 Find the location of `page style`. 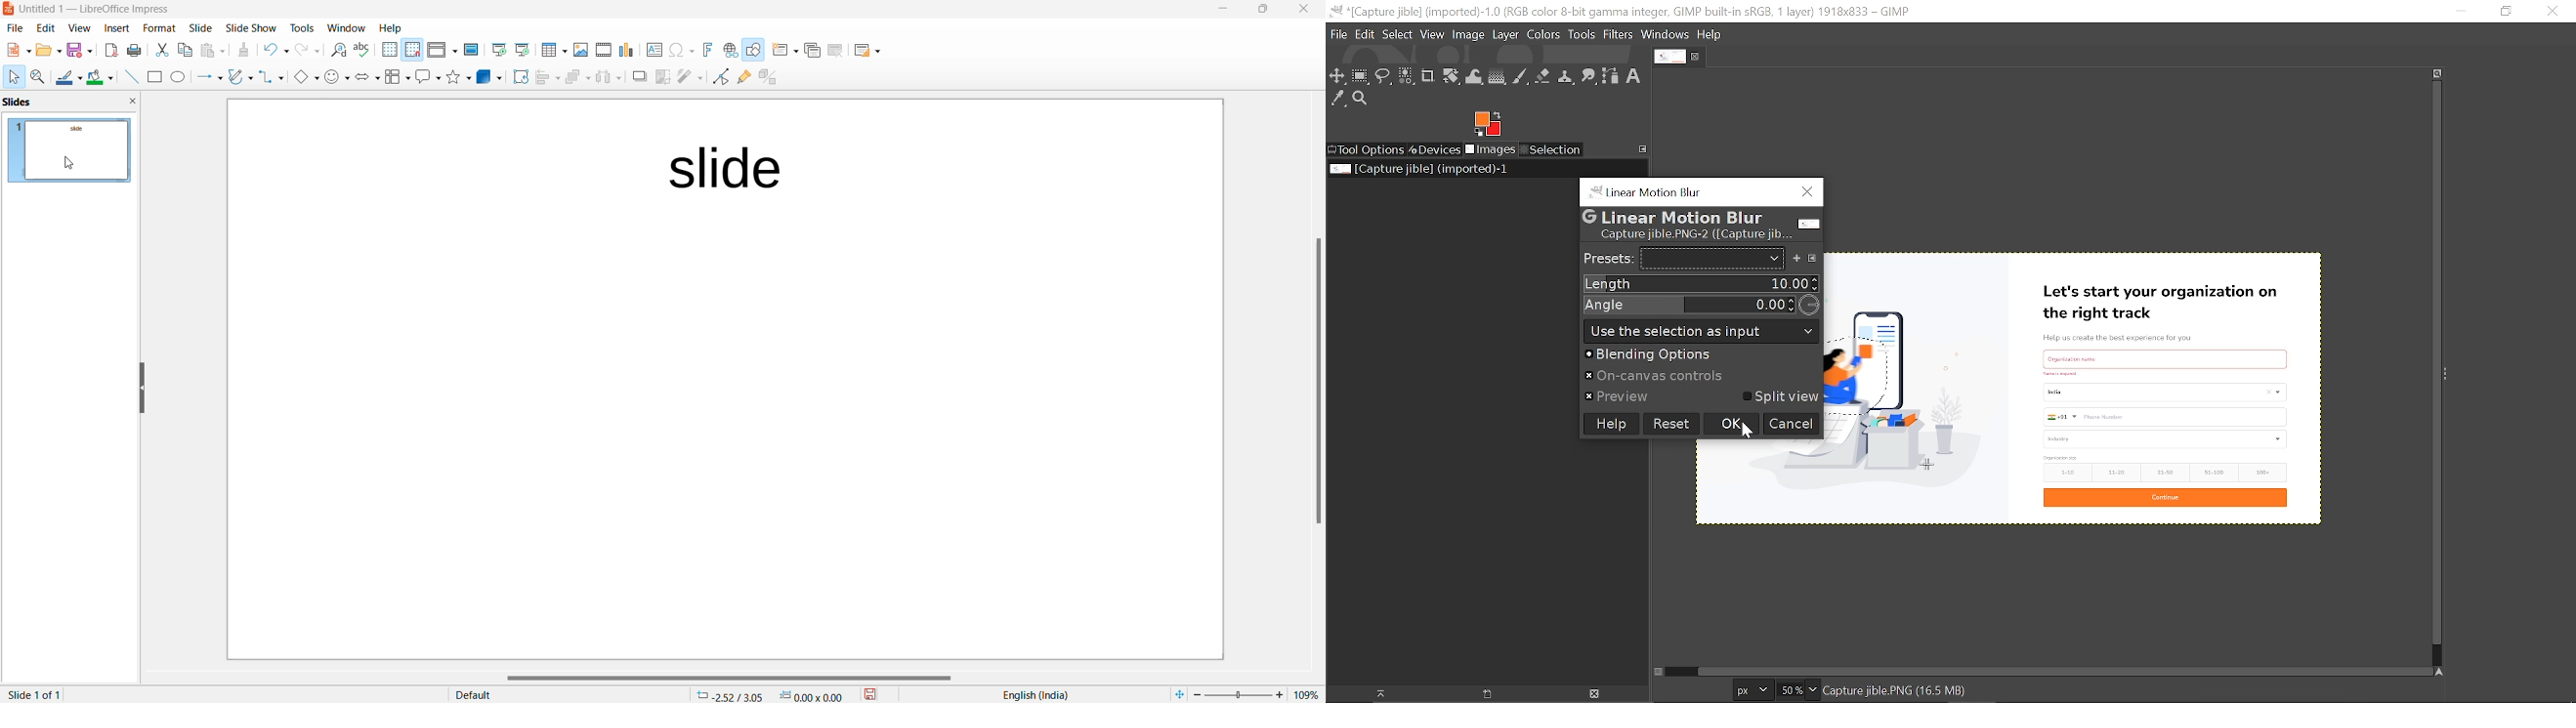

page style is located at coordinates (562, 694).